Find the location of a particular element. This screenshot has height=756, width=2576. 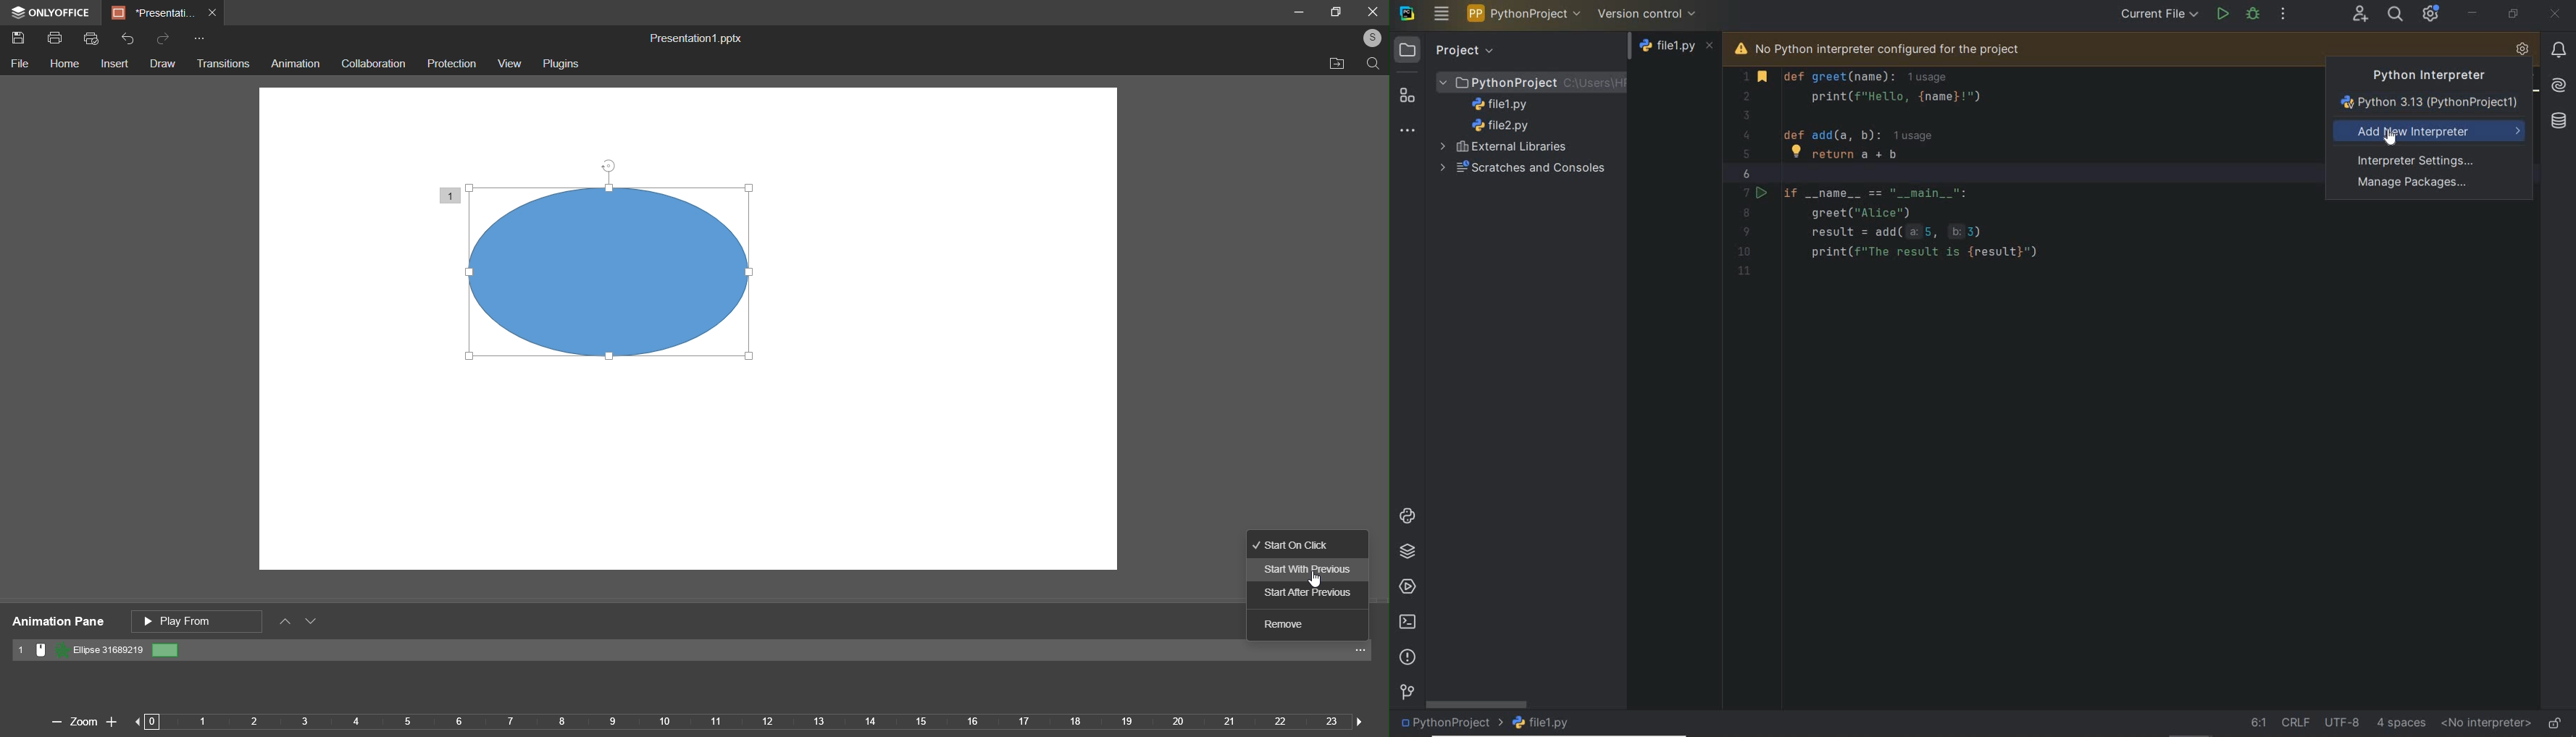

Start on click is located at coordinates (1305, 543).